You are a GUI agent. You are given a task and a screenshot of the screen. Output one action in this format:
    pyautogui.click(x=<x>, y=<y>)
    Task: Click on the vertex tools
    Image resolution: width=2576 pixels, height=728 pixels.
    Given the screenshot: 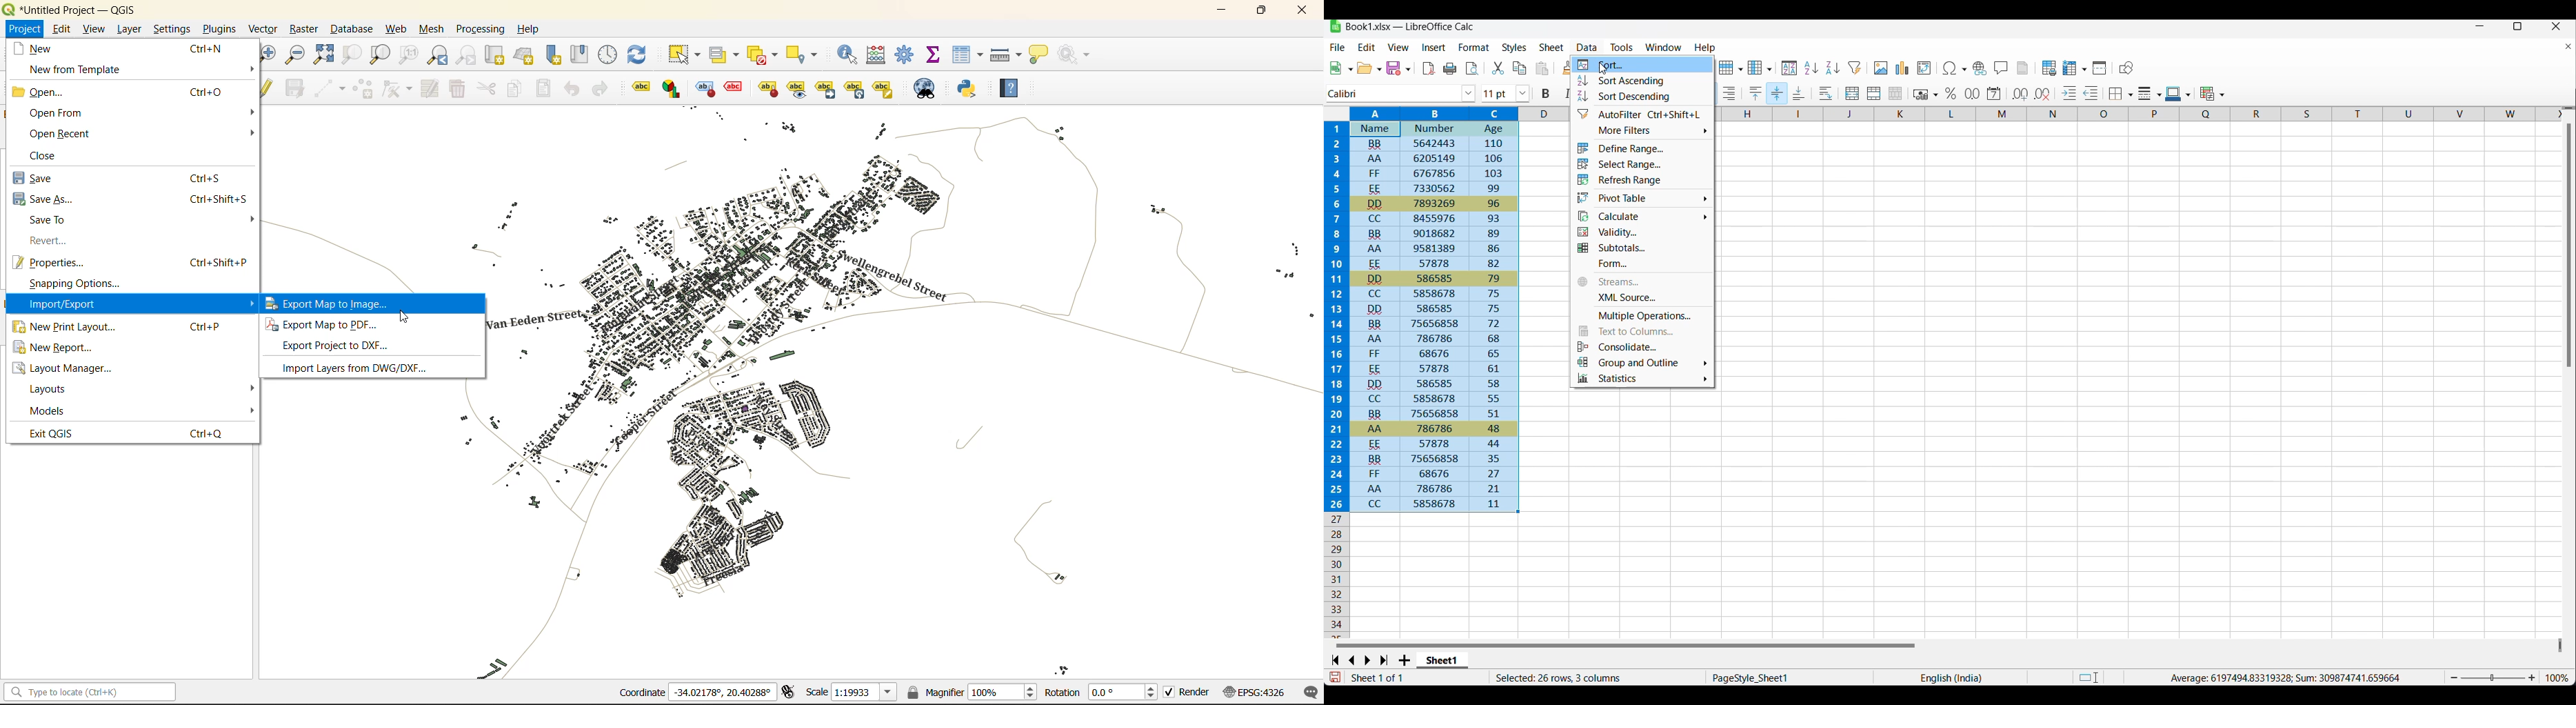 What is the action you would take?
    pyautogui.click(x=394, y=90)
    